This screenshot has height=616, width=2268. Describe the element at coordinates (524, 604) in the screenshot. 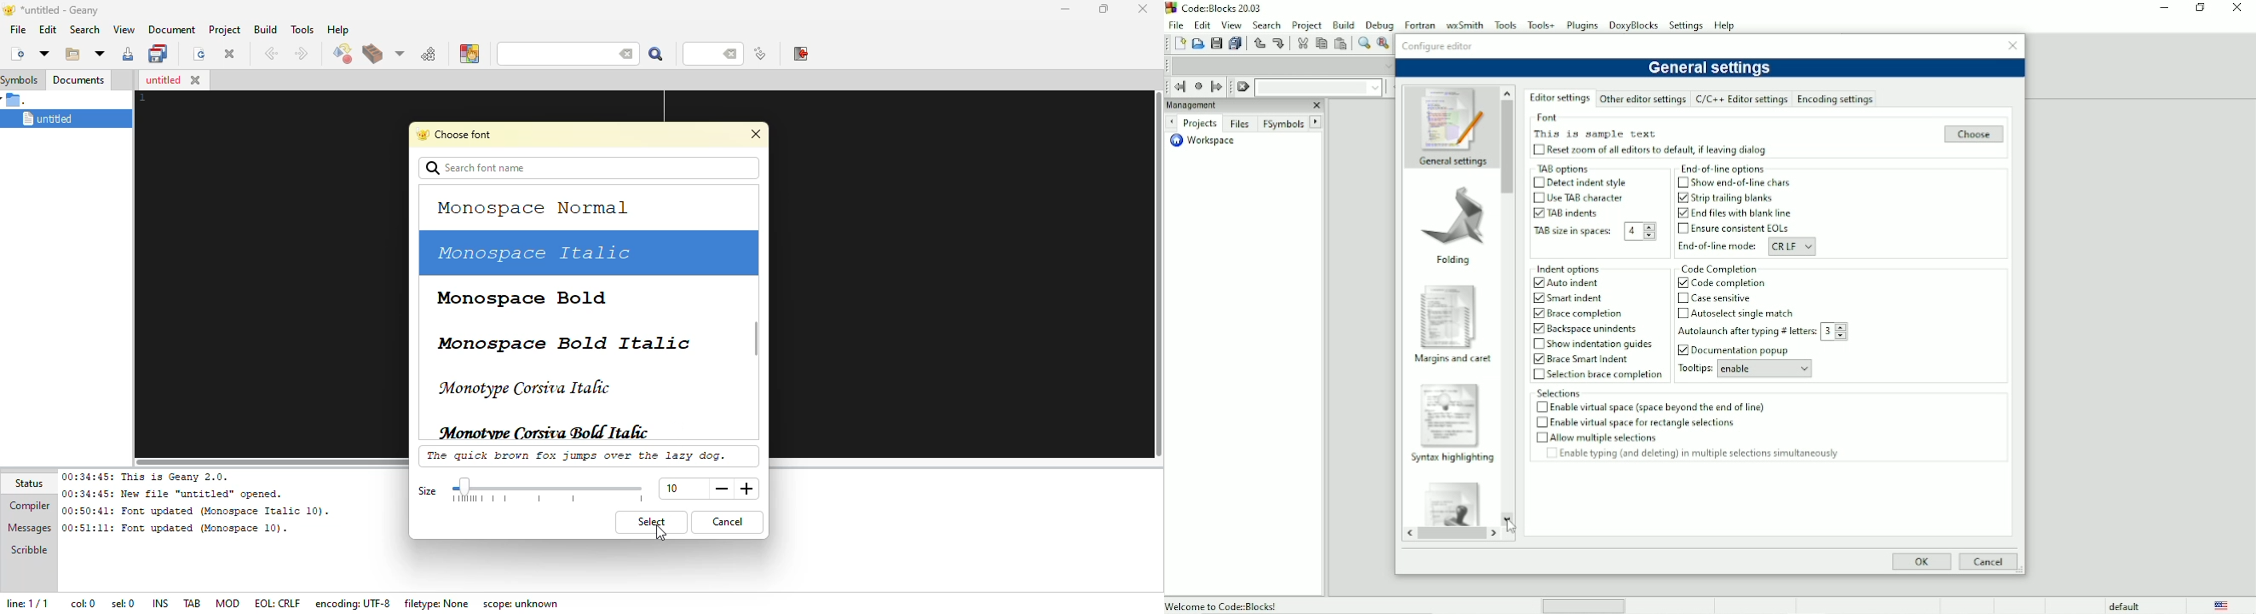

I see `scope: unknown` at that location.